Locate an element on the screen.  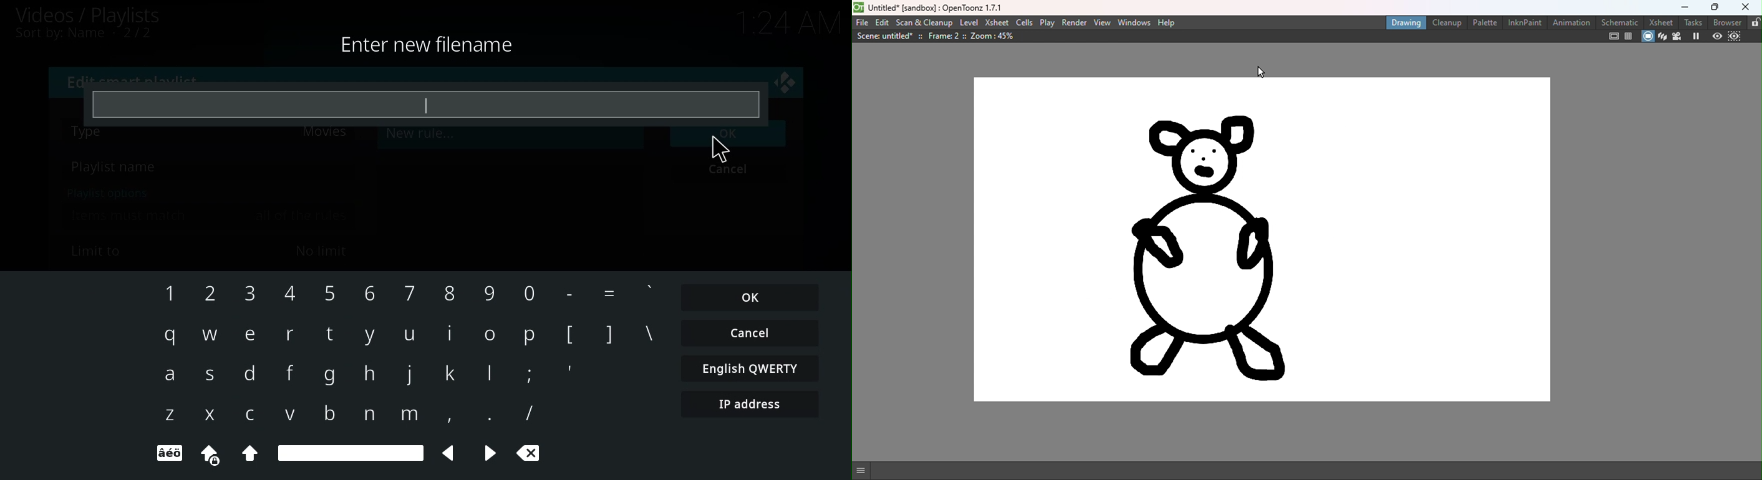
3D view is located at coordinates (1662, 36).